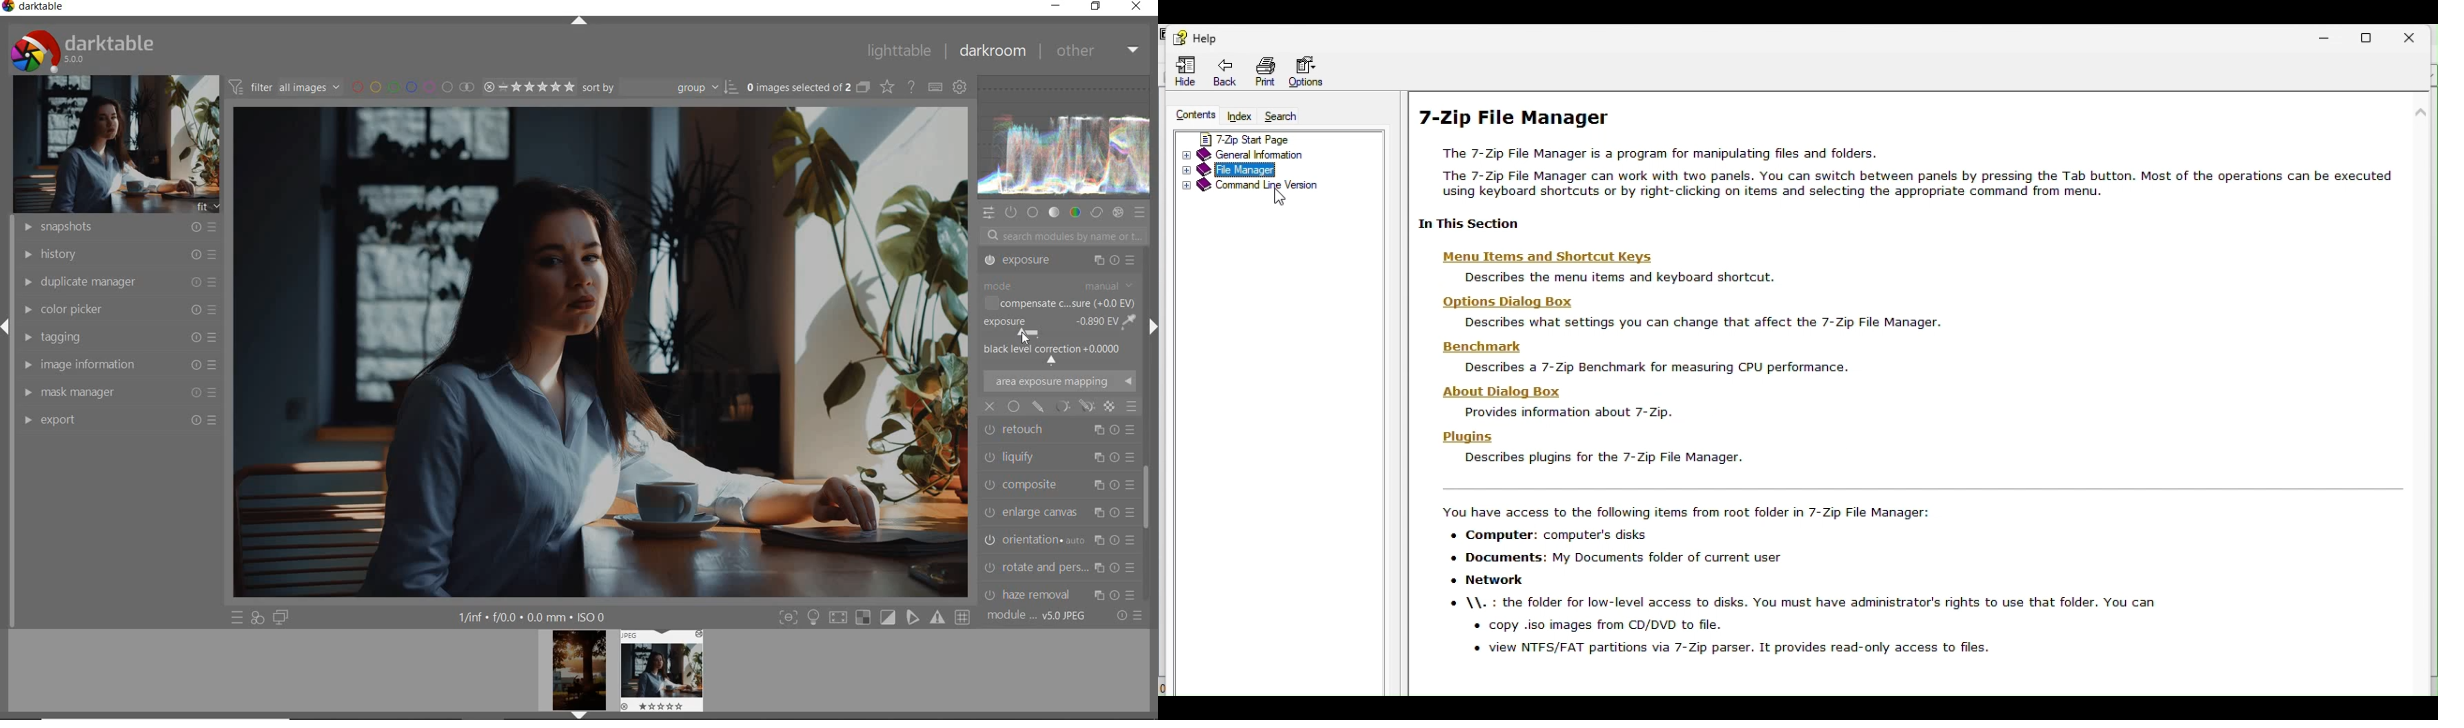 The width and height of the screenshot is (2464, 728). Describe the element at coordinates (797, 88) in the screenshot. I see `SELECTED IMAGES` at that location.